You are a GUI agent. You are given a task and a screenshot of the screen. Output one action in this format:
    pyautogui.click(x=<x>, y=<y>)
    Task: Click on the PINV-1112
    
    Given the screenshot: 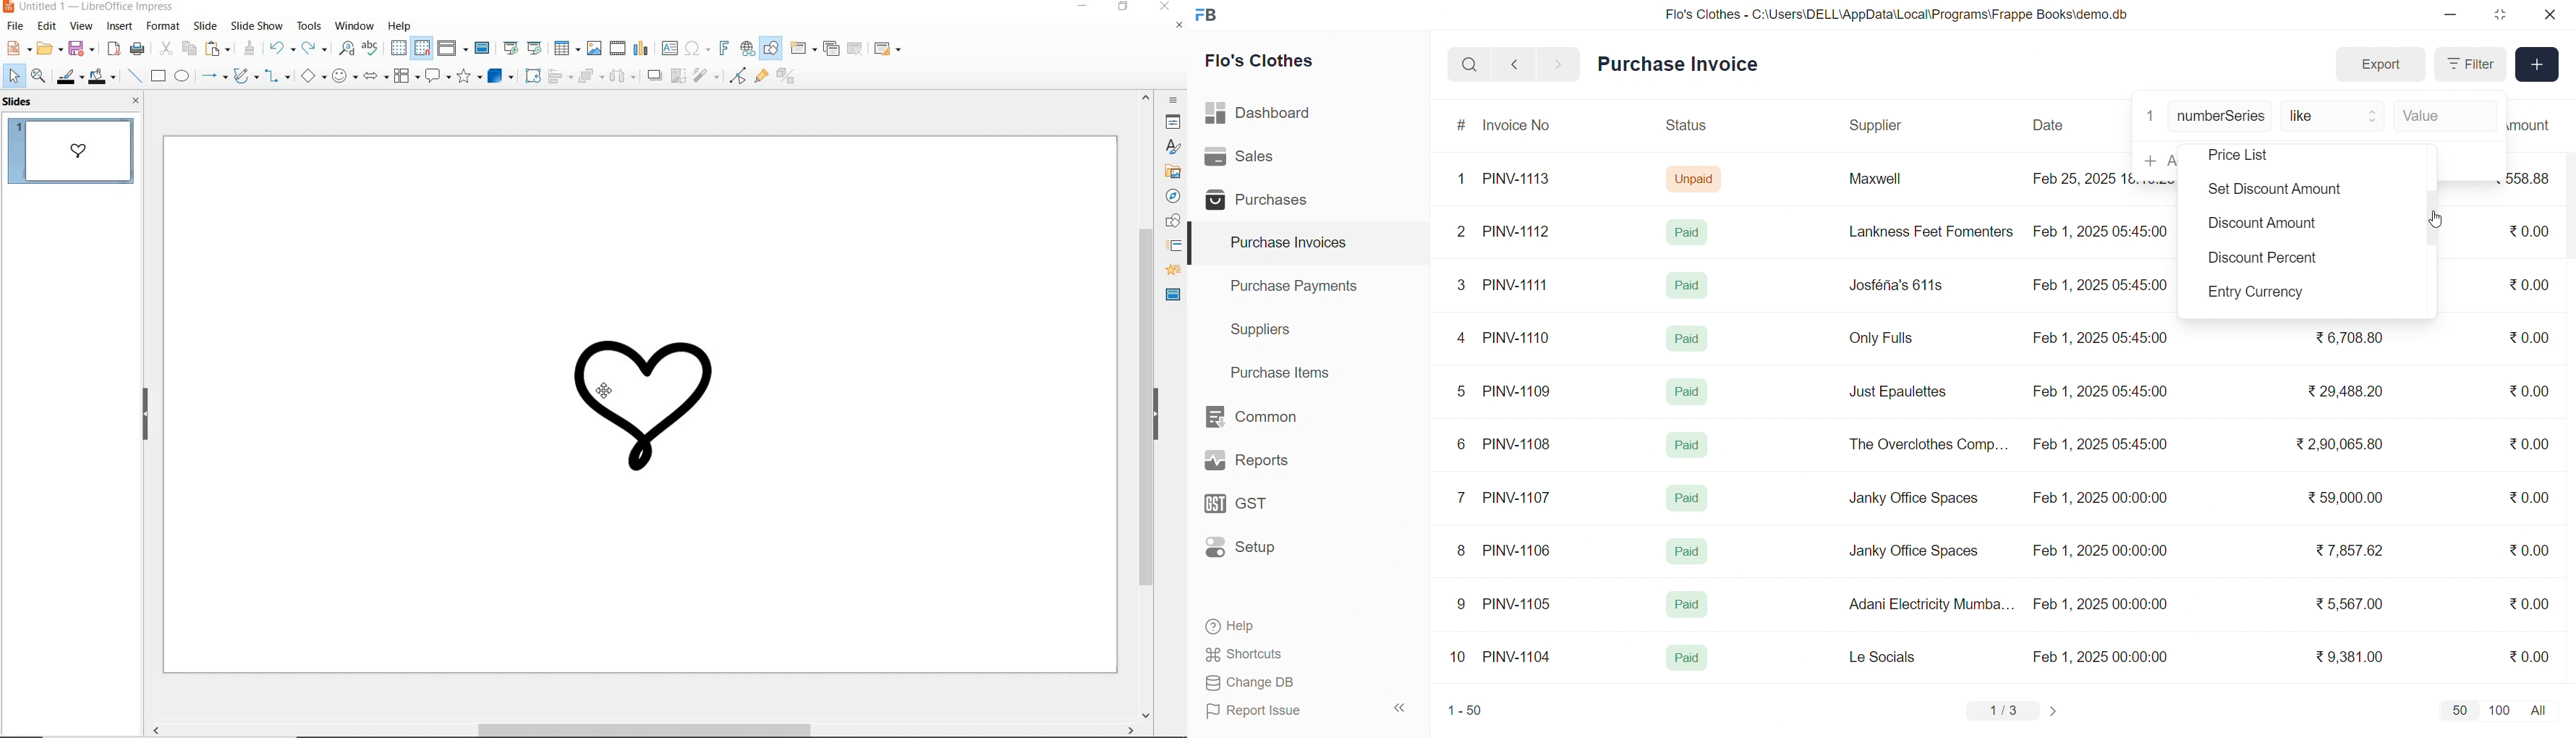 What is the action you would take?
    pyautogui.click(x=1516, y=232)
    